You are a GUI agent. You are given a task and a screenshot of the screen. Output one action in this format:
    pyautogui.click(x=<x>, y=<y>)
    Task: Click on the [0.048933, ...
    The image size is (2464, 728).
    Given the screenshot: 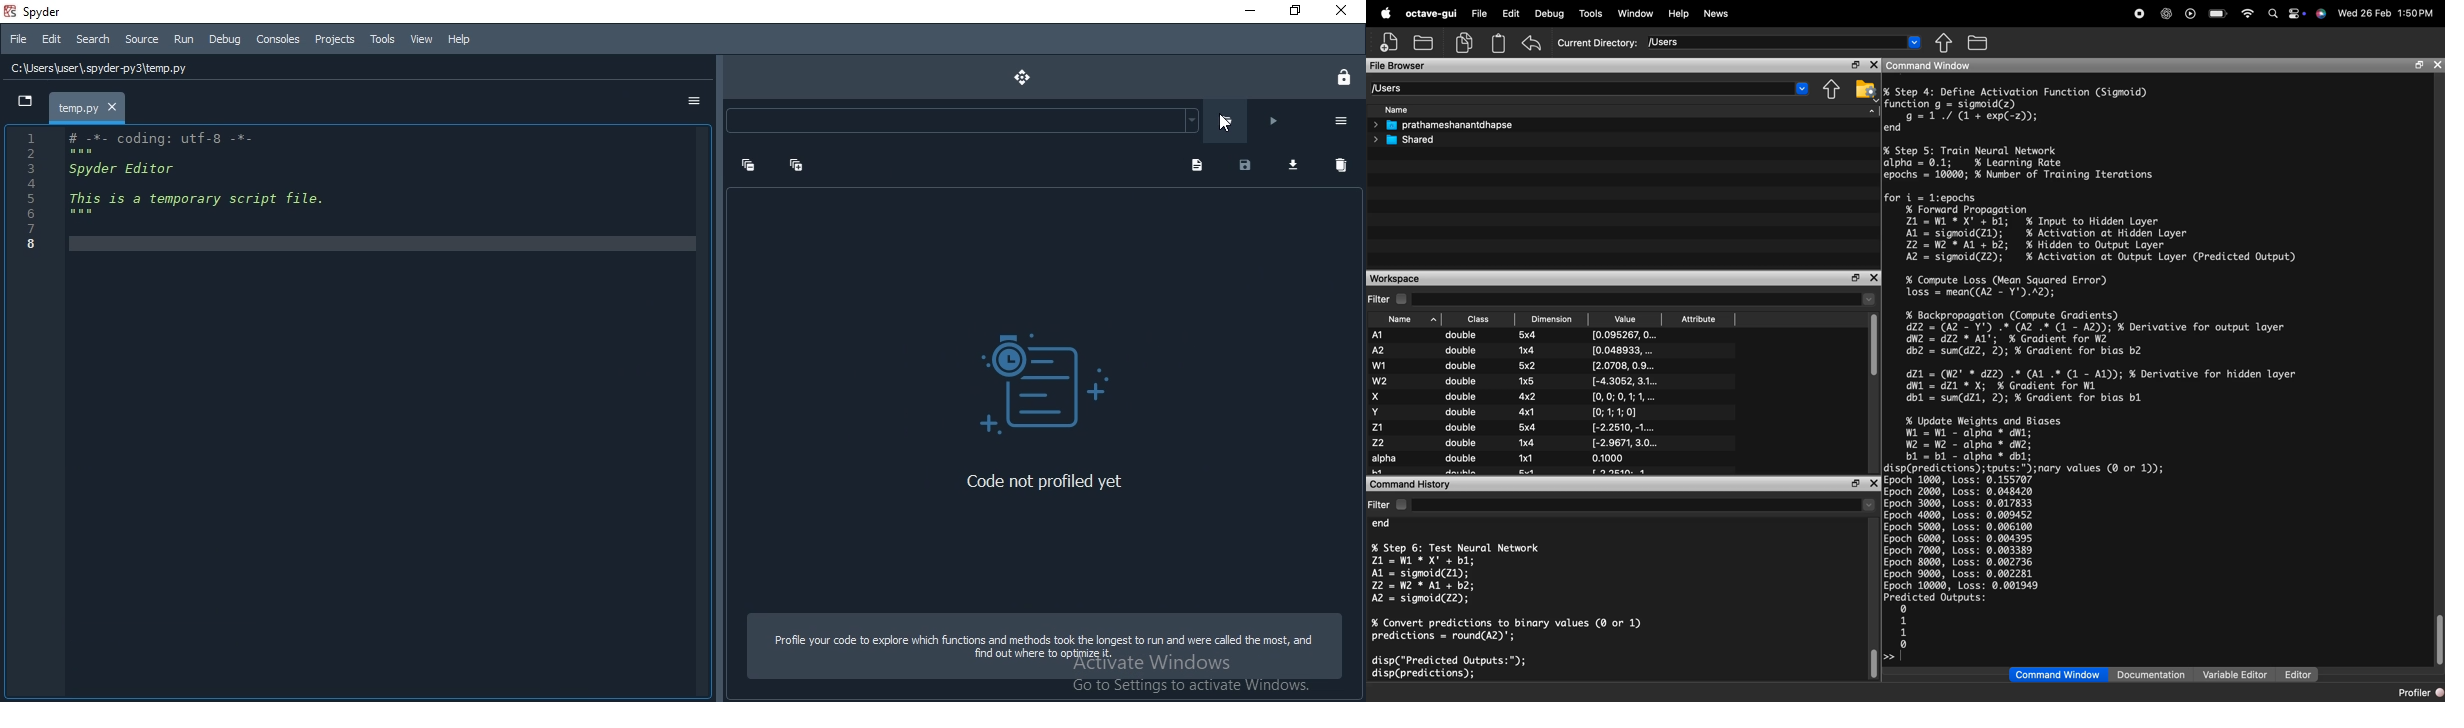 What is the action you would take?
    pyautogui.click(x=1623, y=350)
    